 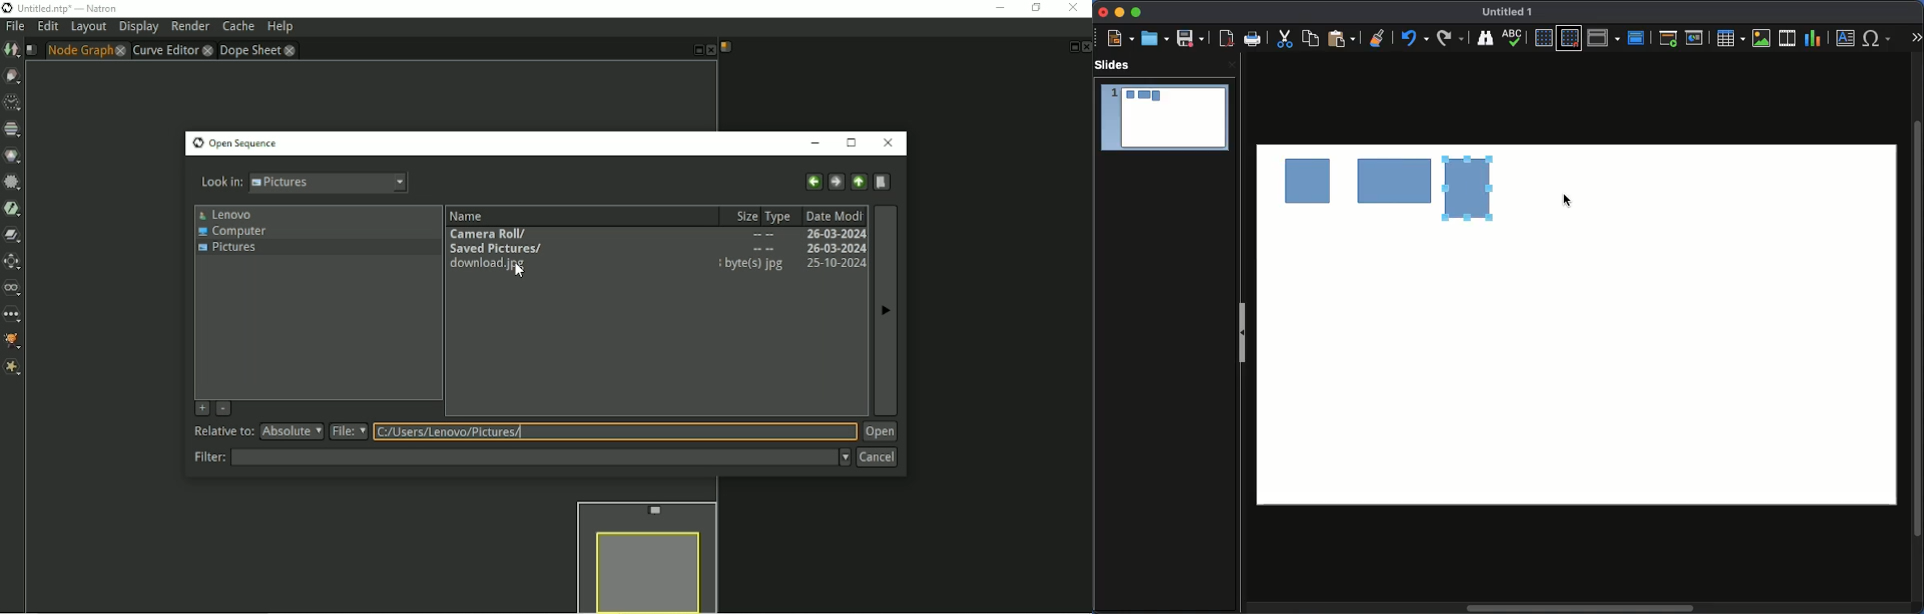 I want to click on Cut, so click(x=1286, y=40).